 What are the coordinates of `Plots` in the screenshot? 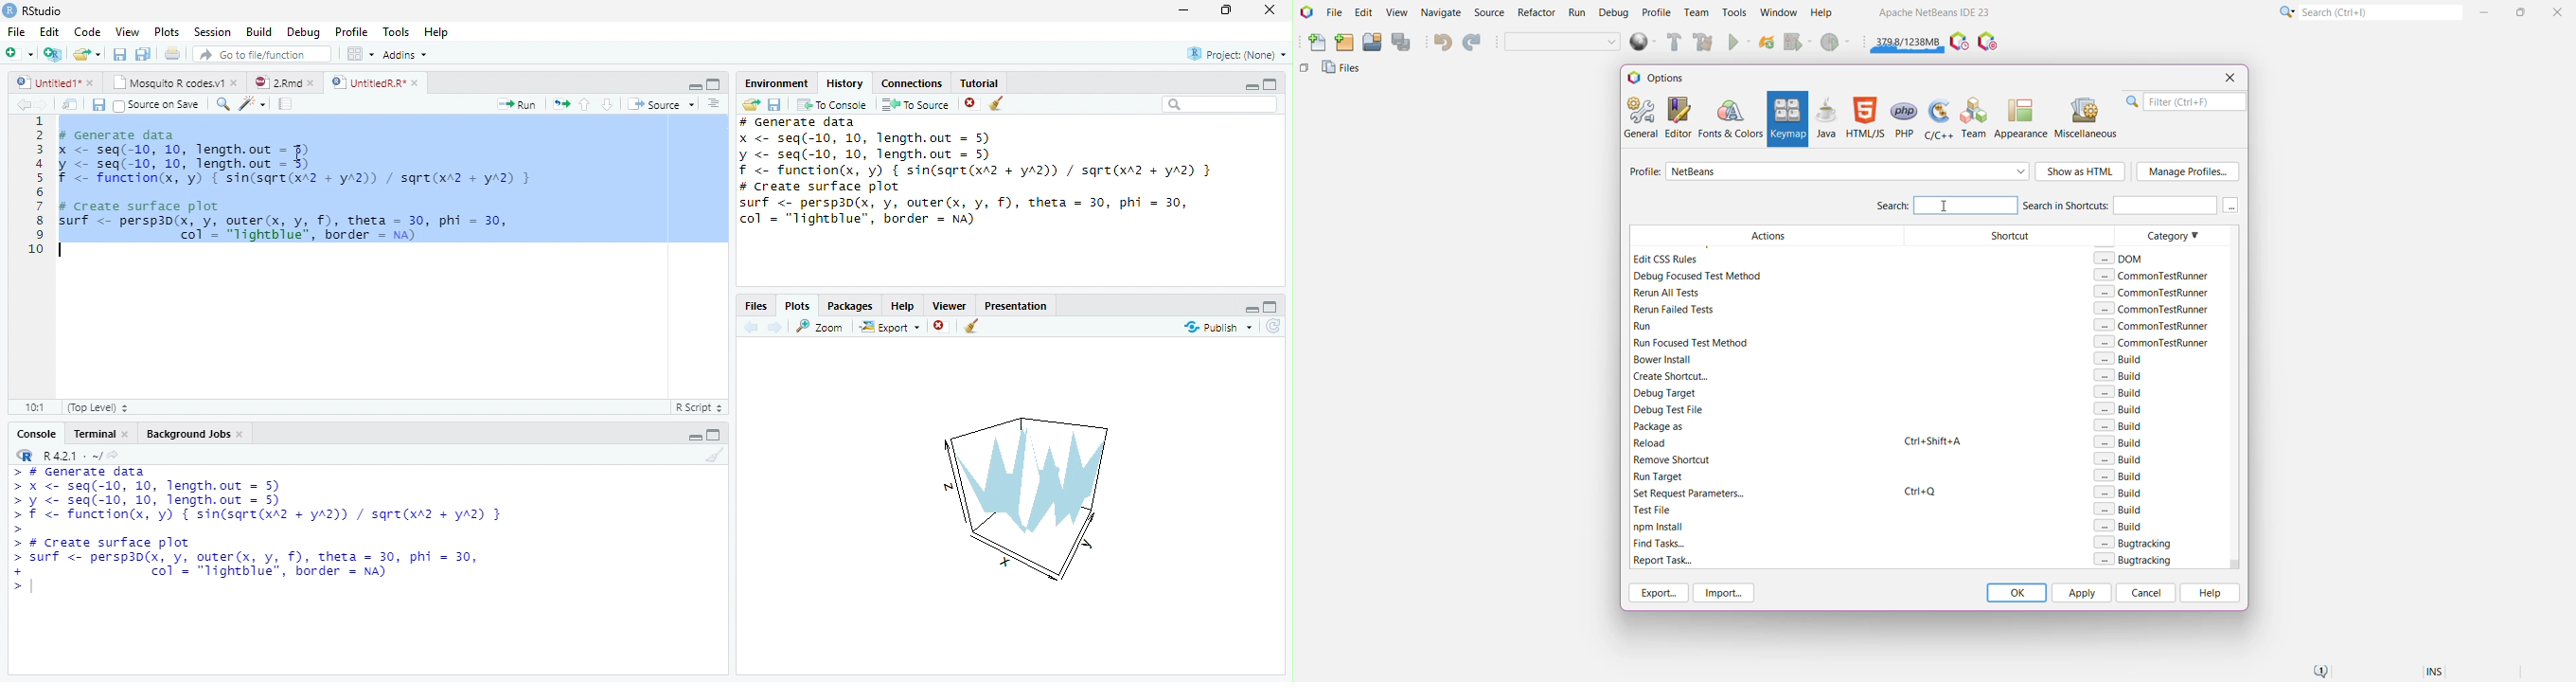 It's located at (798, 305).